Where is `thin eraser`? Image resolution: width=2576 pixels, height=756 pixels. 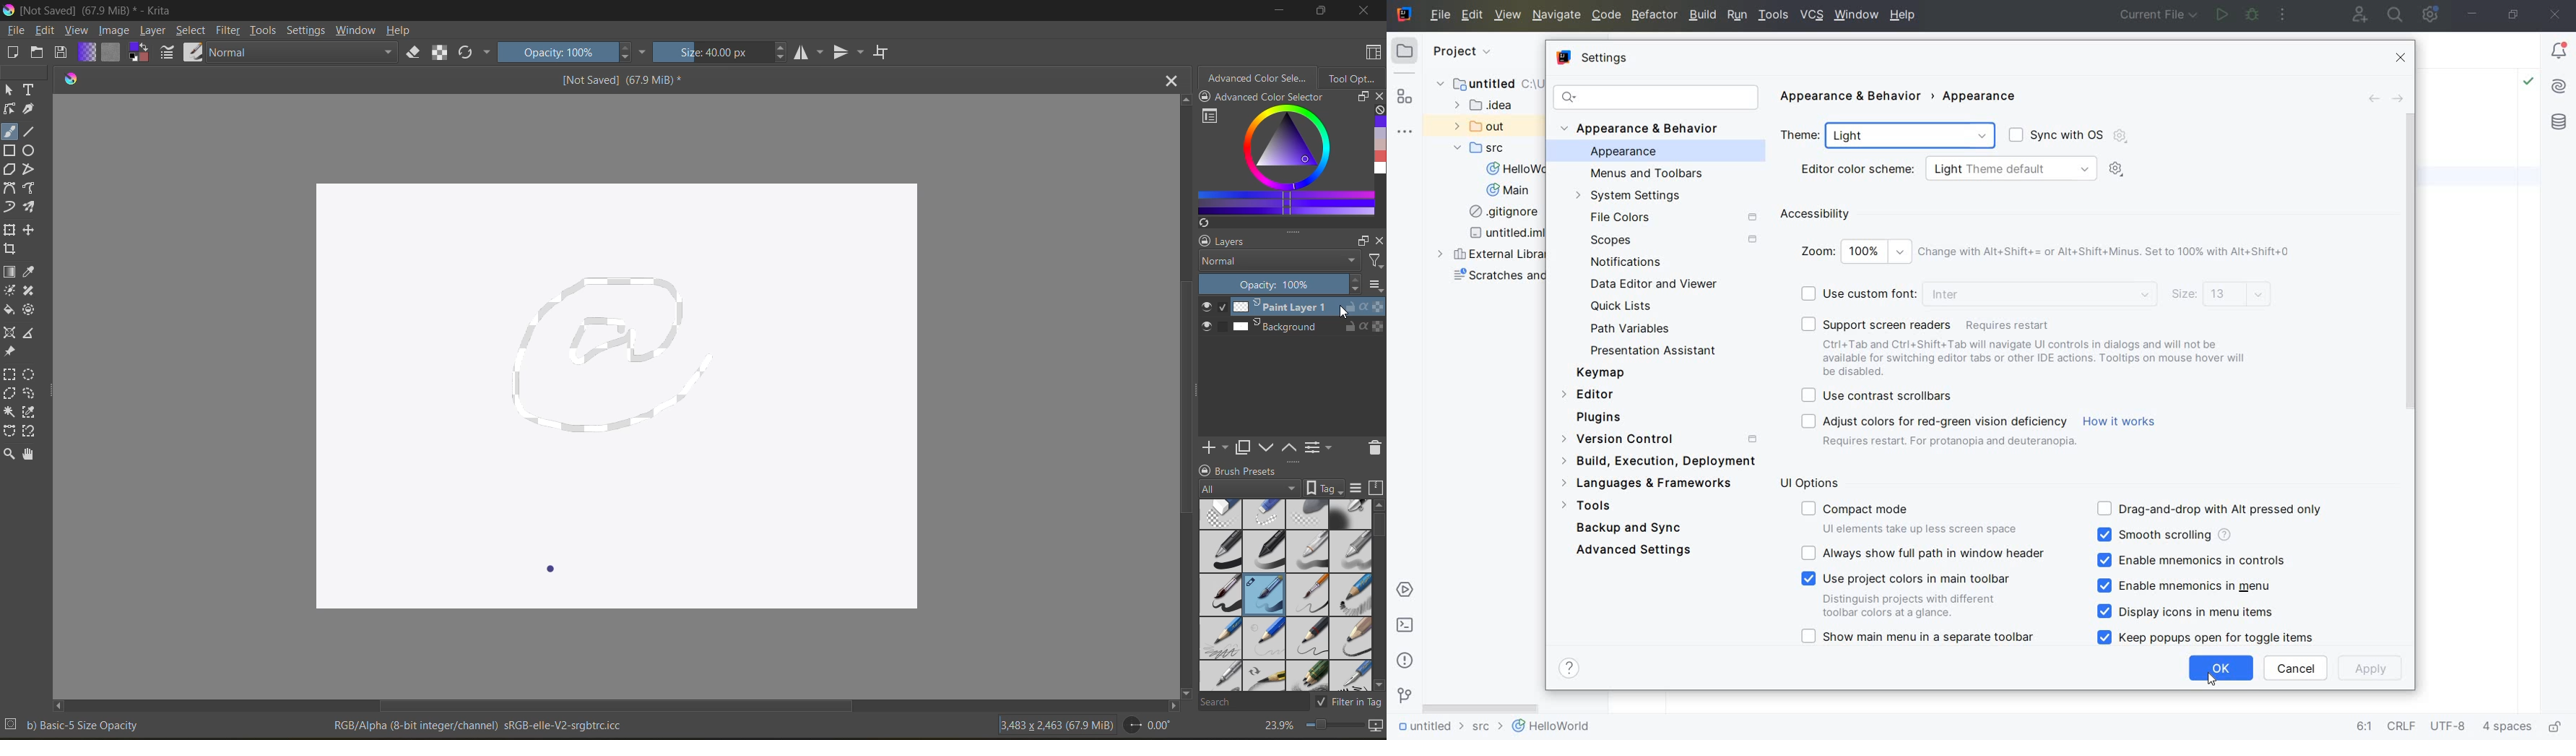 thin eraser is located at coordinates (1263, 514).